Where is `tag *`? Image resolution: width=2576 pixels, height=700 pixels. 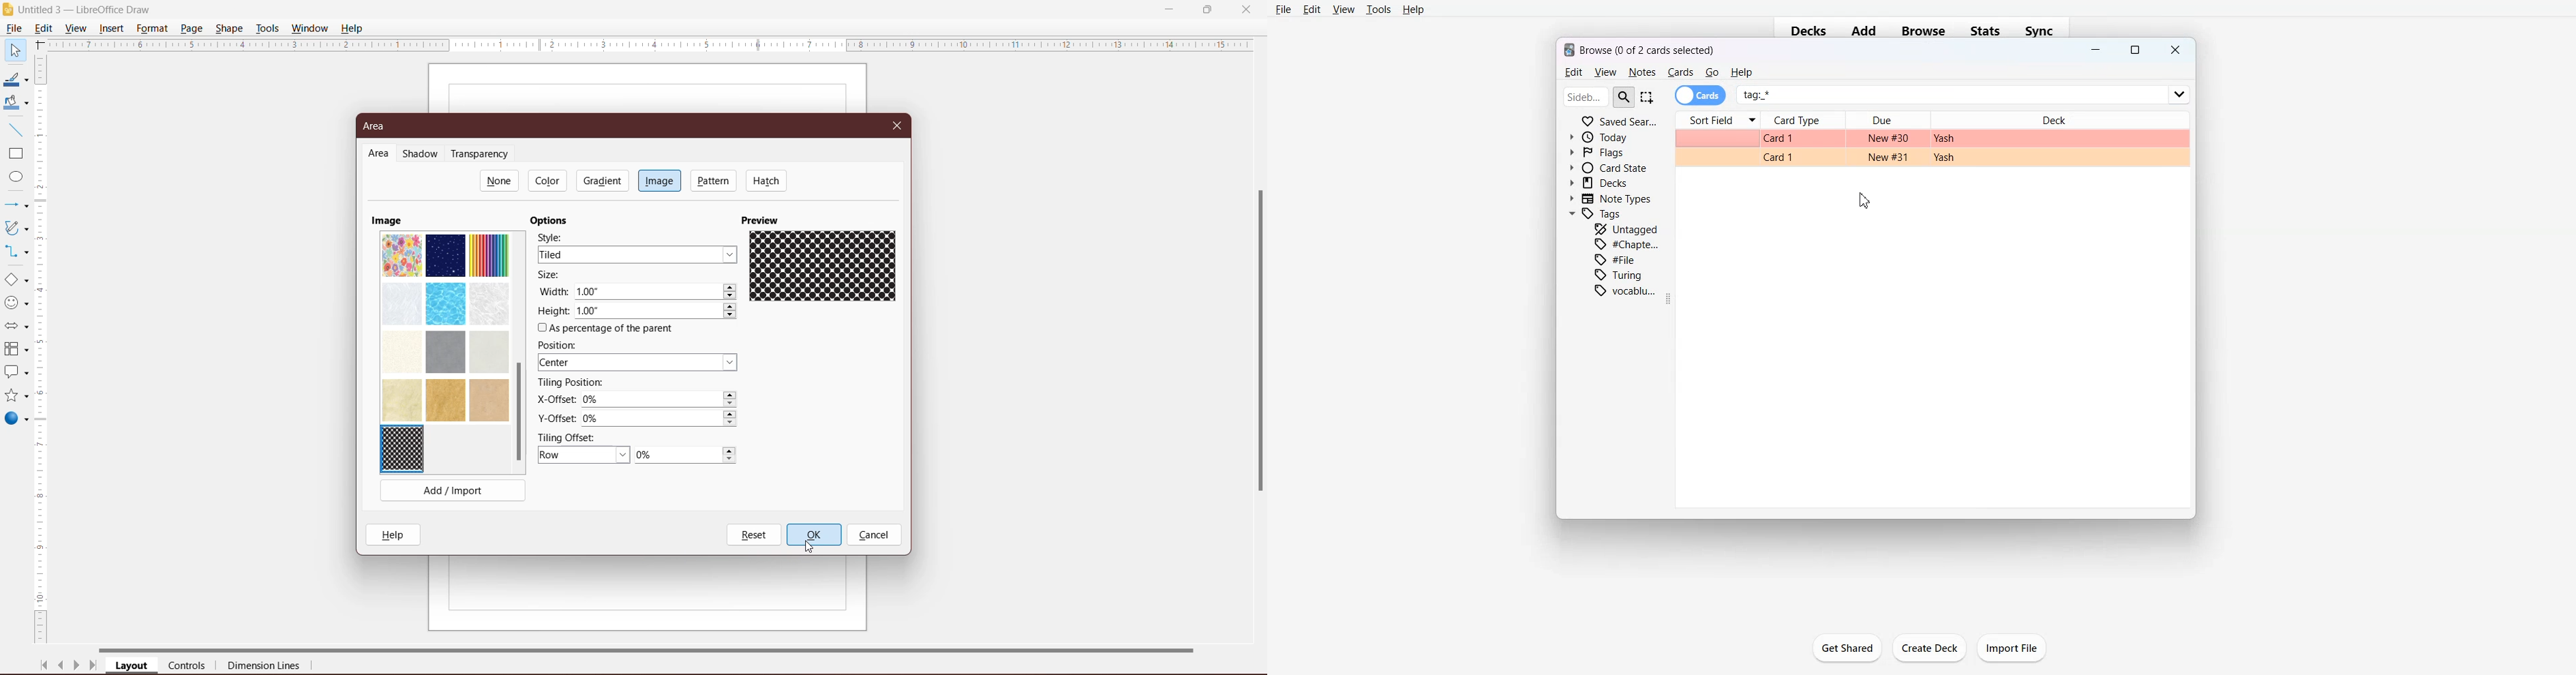 tag * is located at coordinates (1965, 89).